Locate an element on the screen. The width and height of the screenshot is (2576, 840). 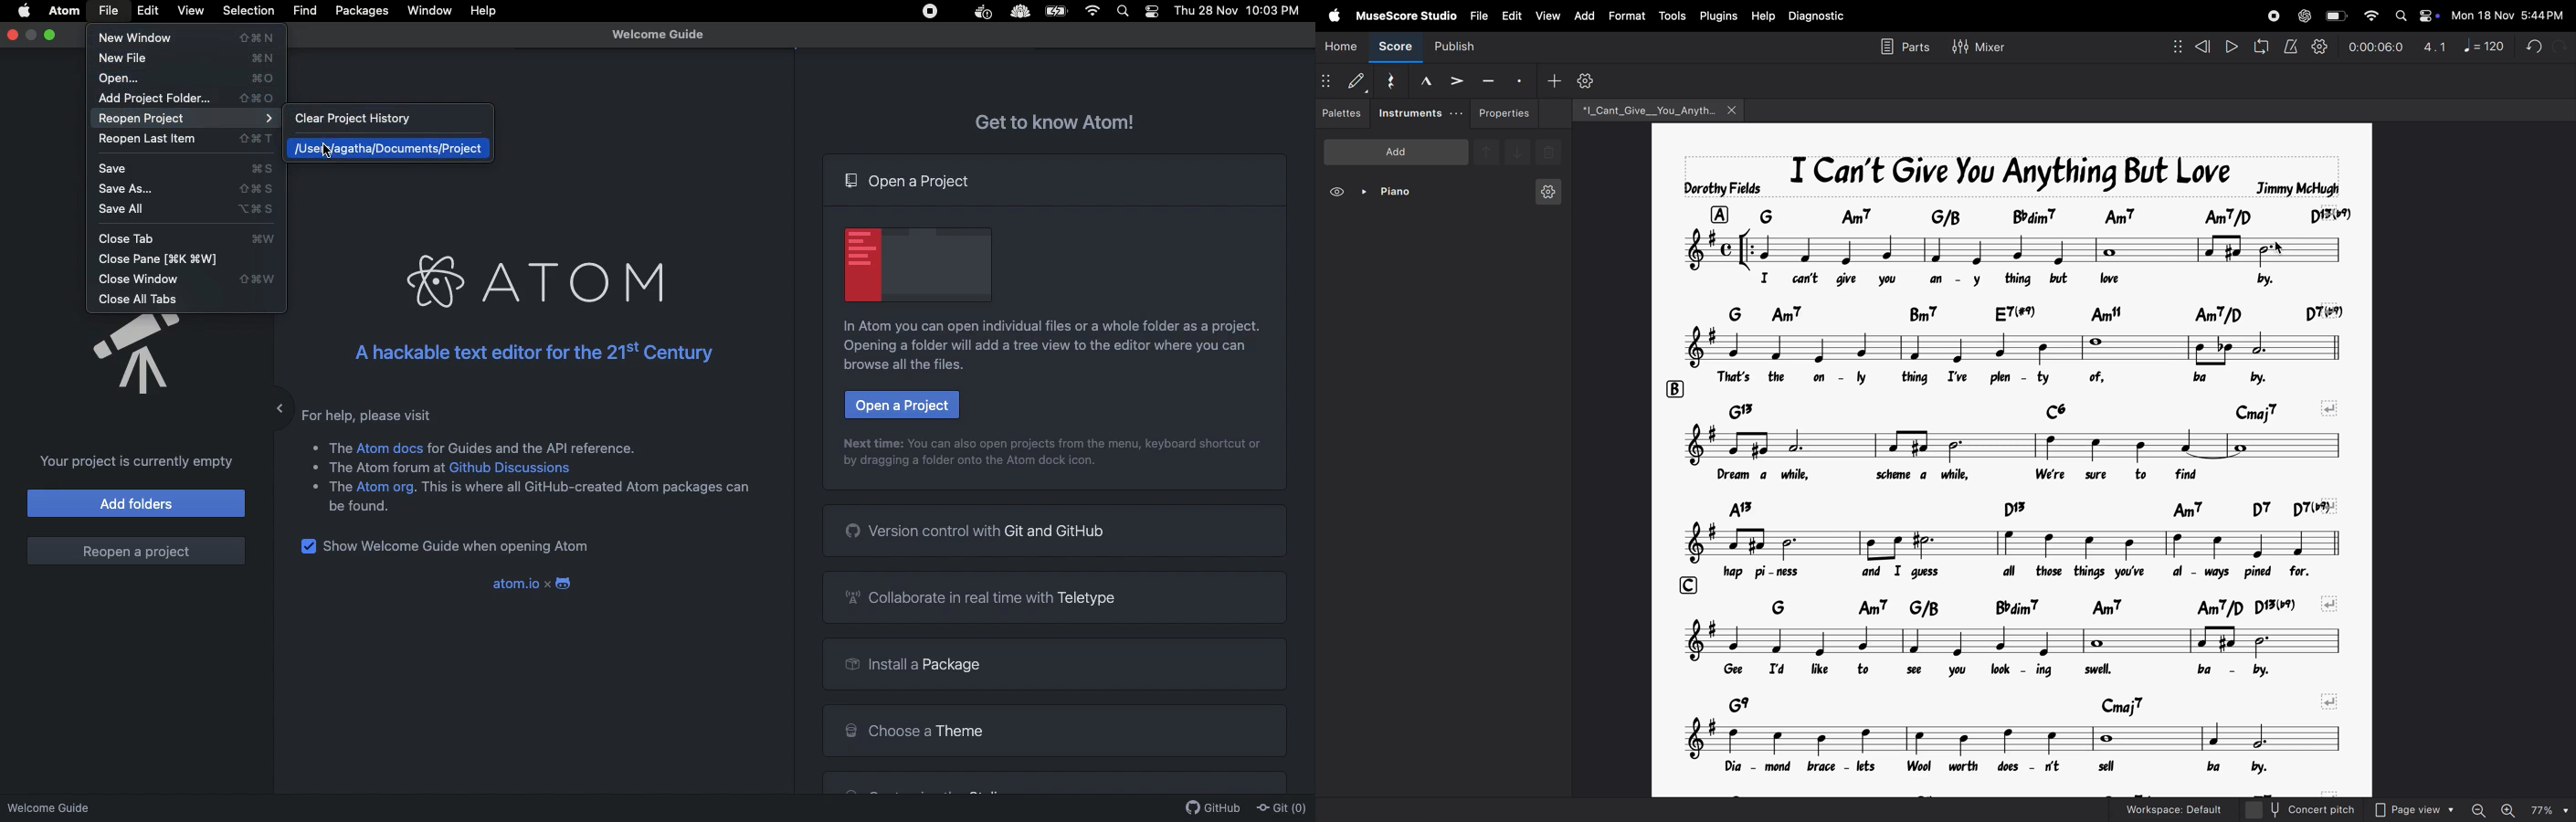
Docker is located at coordinates (981, 13).